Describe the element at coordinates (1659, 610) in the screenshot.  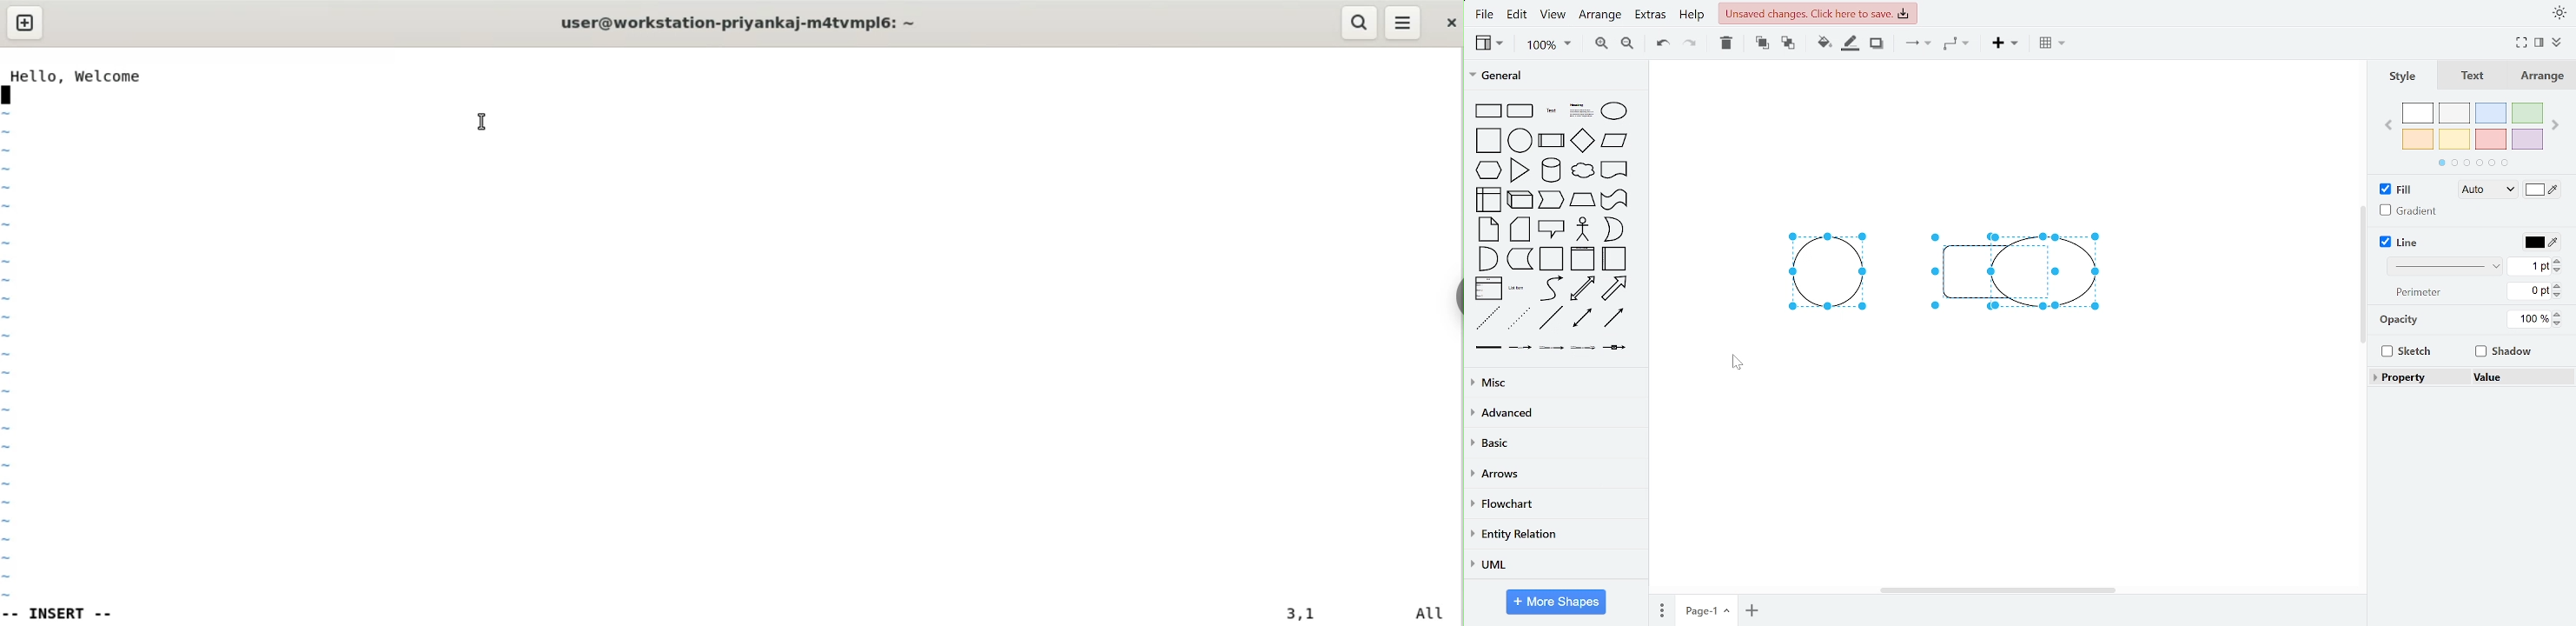
I see `pages` at that location.